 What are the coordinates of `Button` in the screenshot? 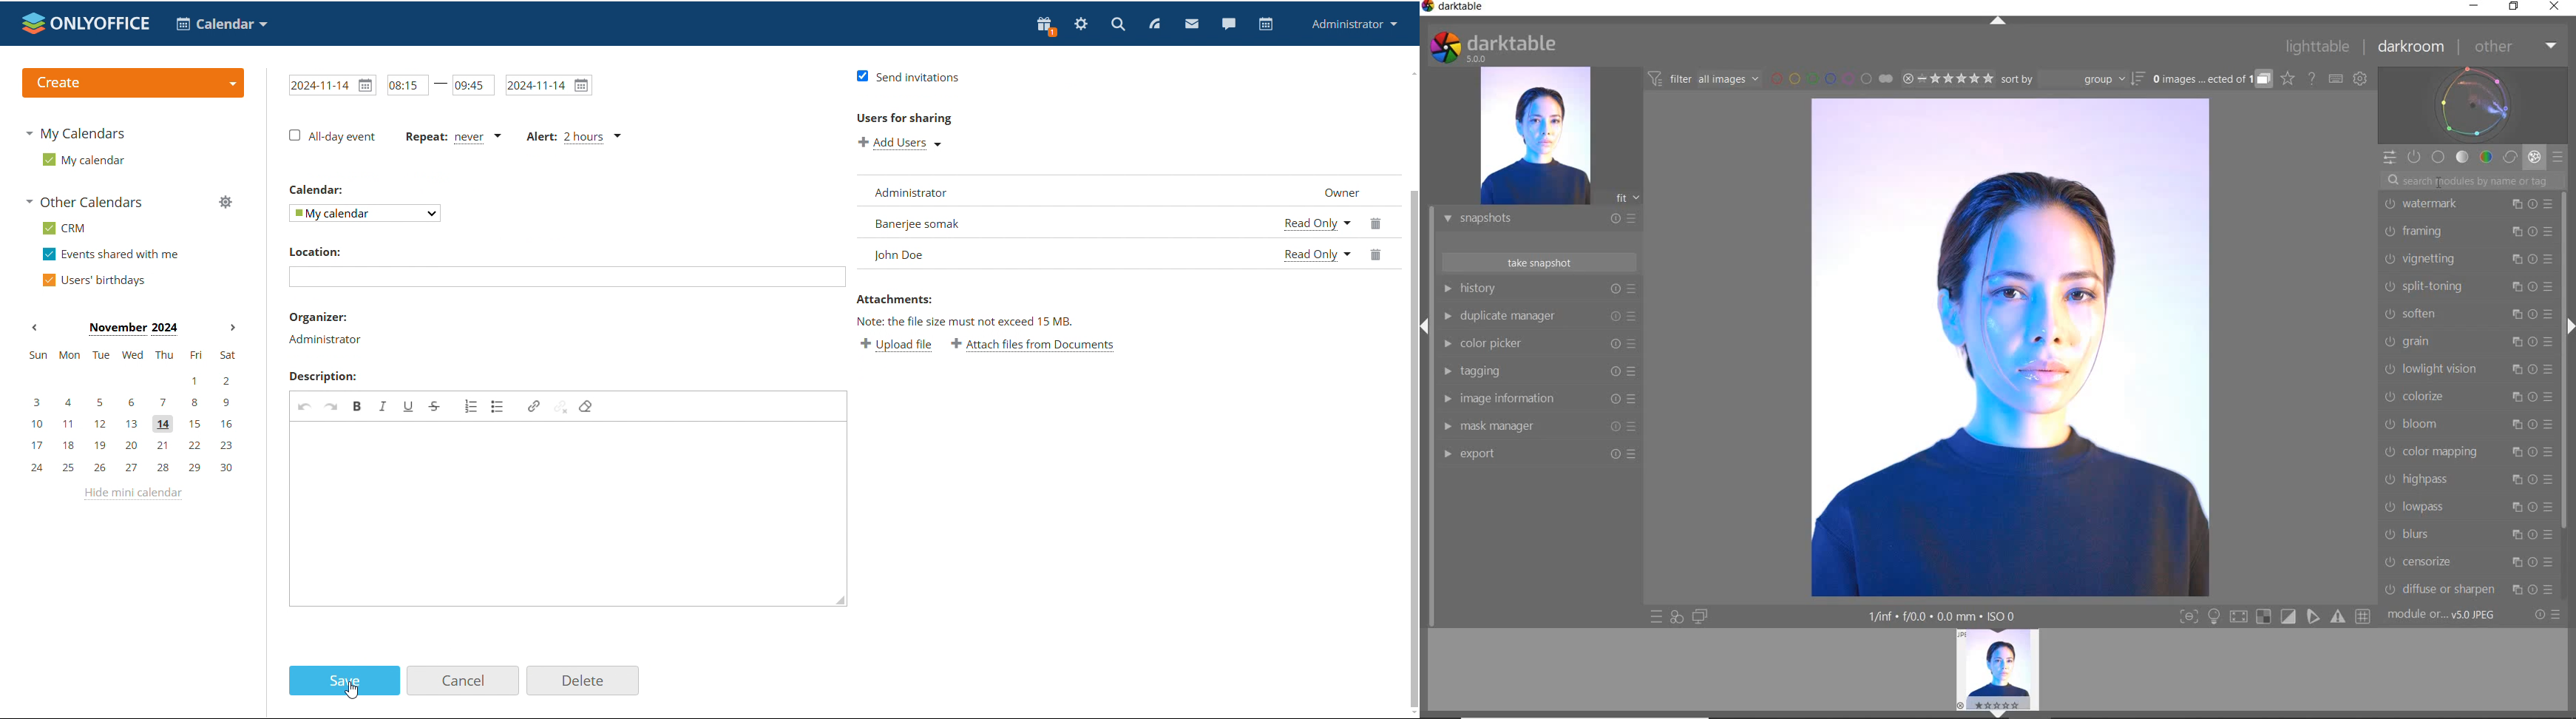 It's located at (2289, 617).